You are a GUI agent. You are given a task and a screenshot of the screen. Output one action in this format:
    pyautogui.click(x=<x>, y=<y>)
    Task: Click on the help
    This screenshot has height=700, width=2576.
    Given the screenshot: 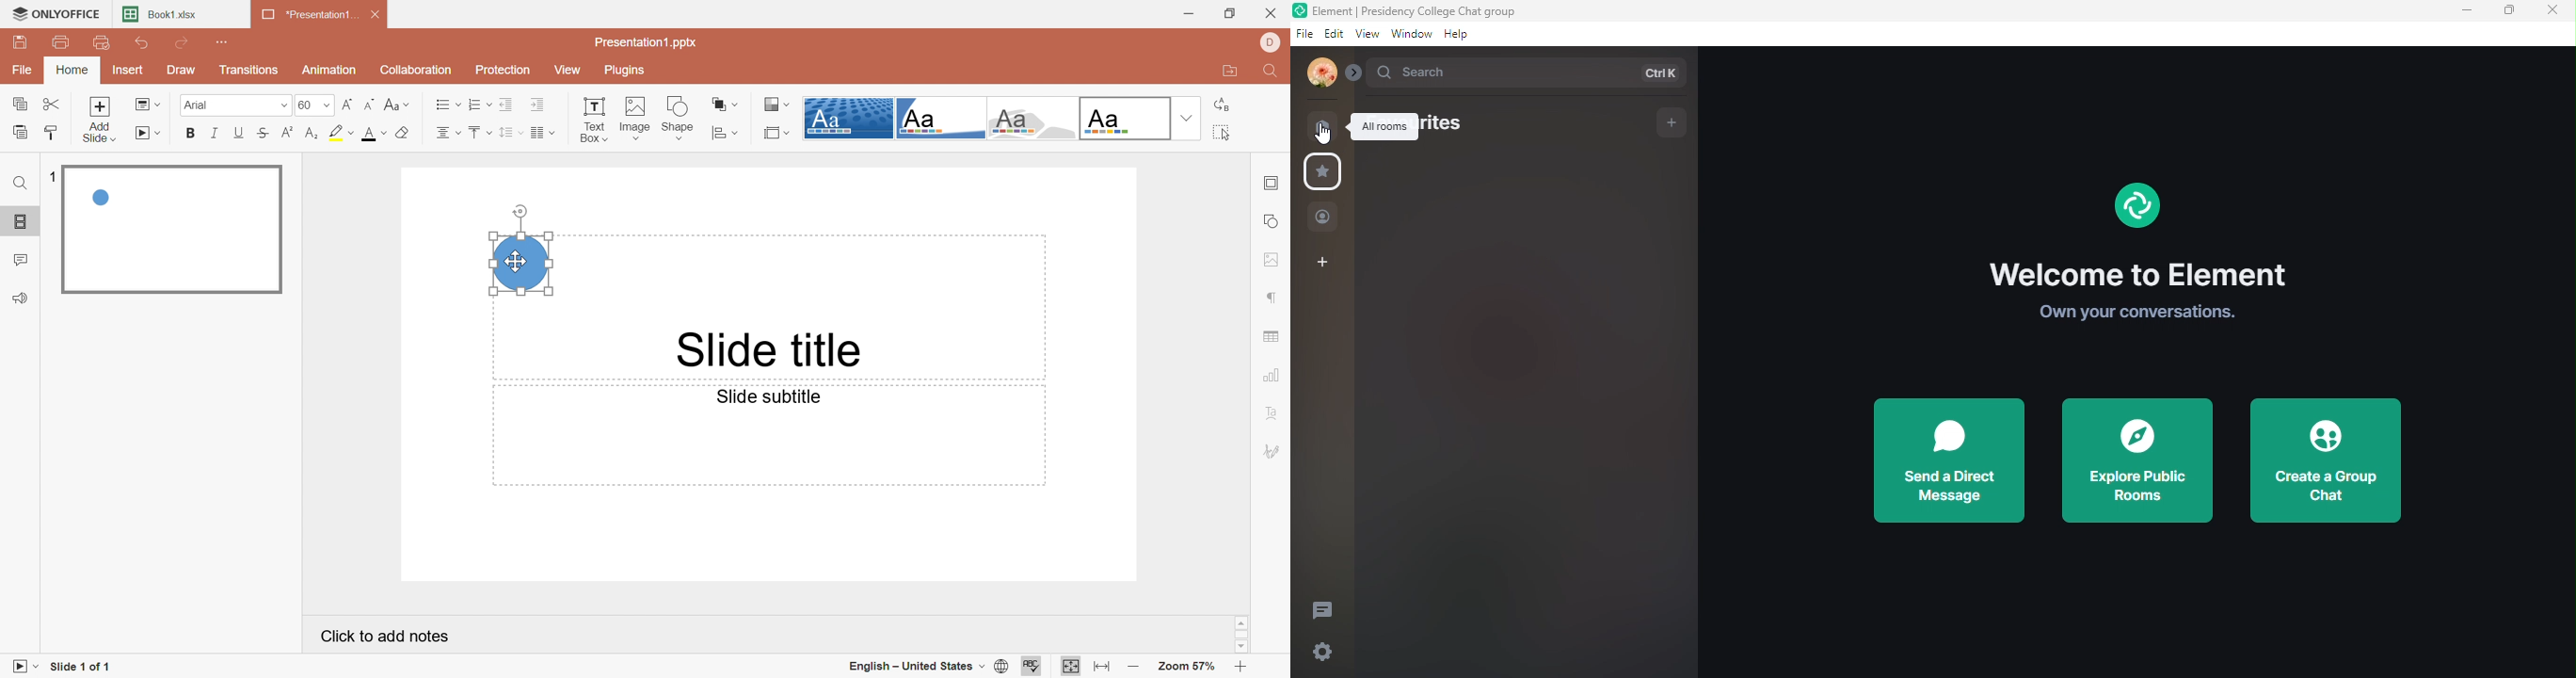 What is the action you would take?
    pyautogui.click(x=1456, y=37)
    